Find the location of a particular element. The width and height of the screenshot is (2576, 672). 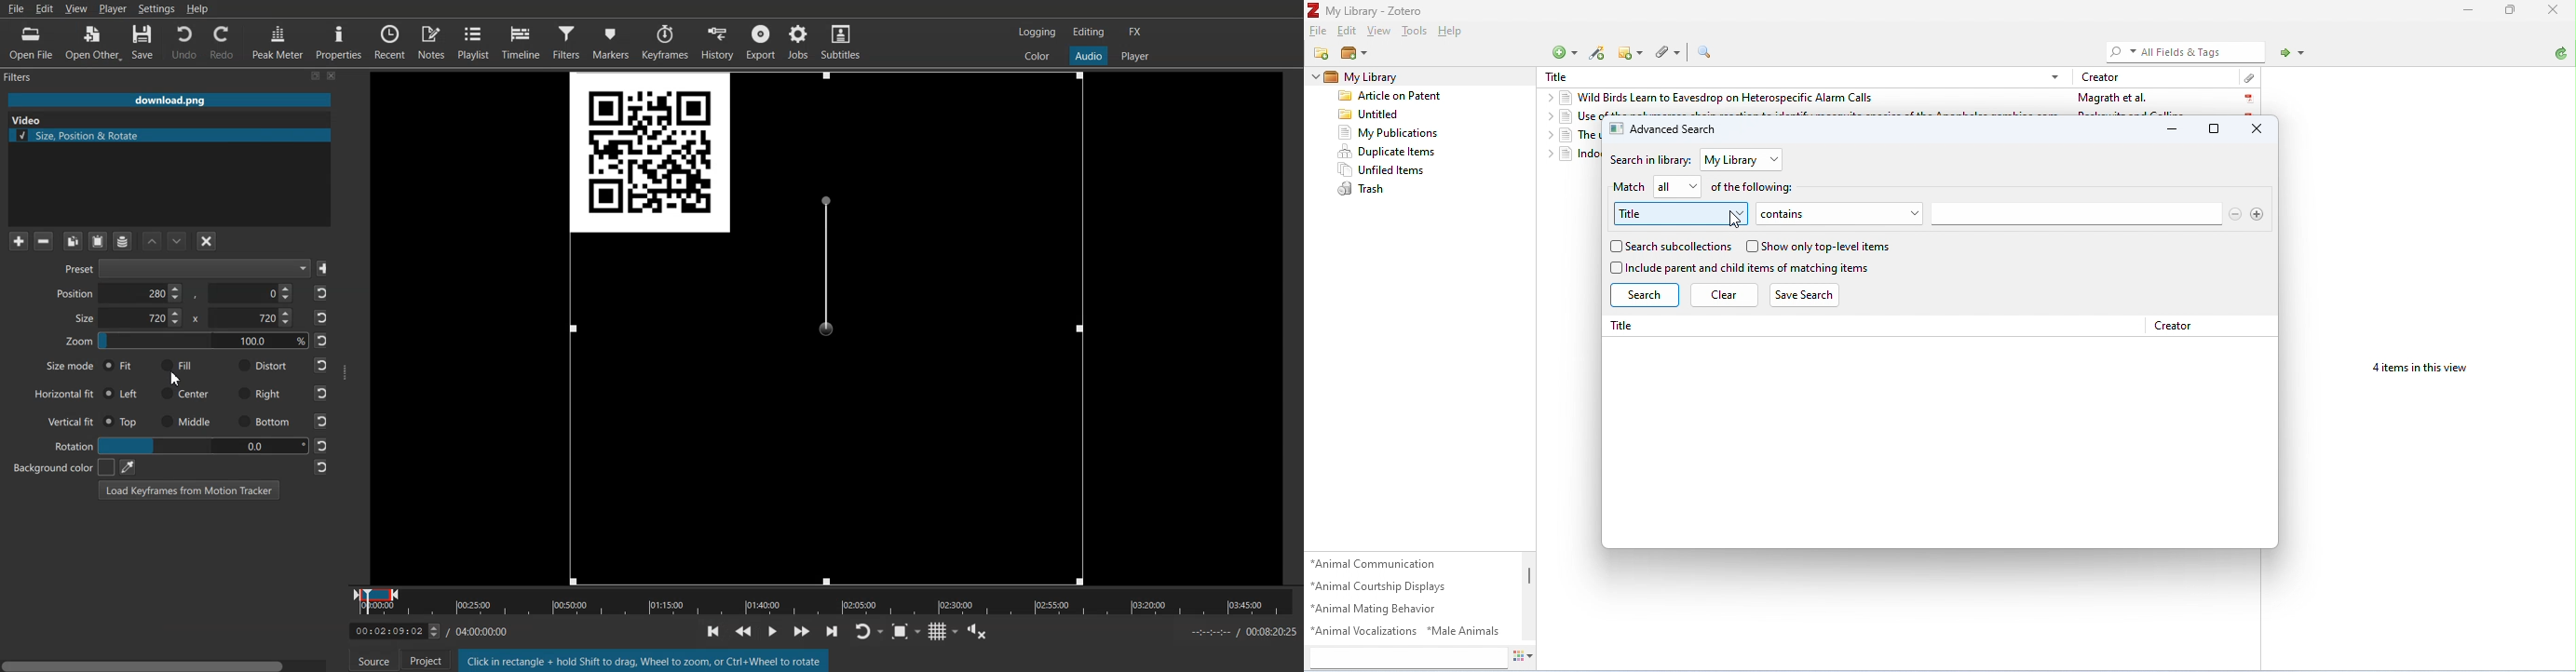

Right is located at coordinates (261, 393).